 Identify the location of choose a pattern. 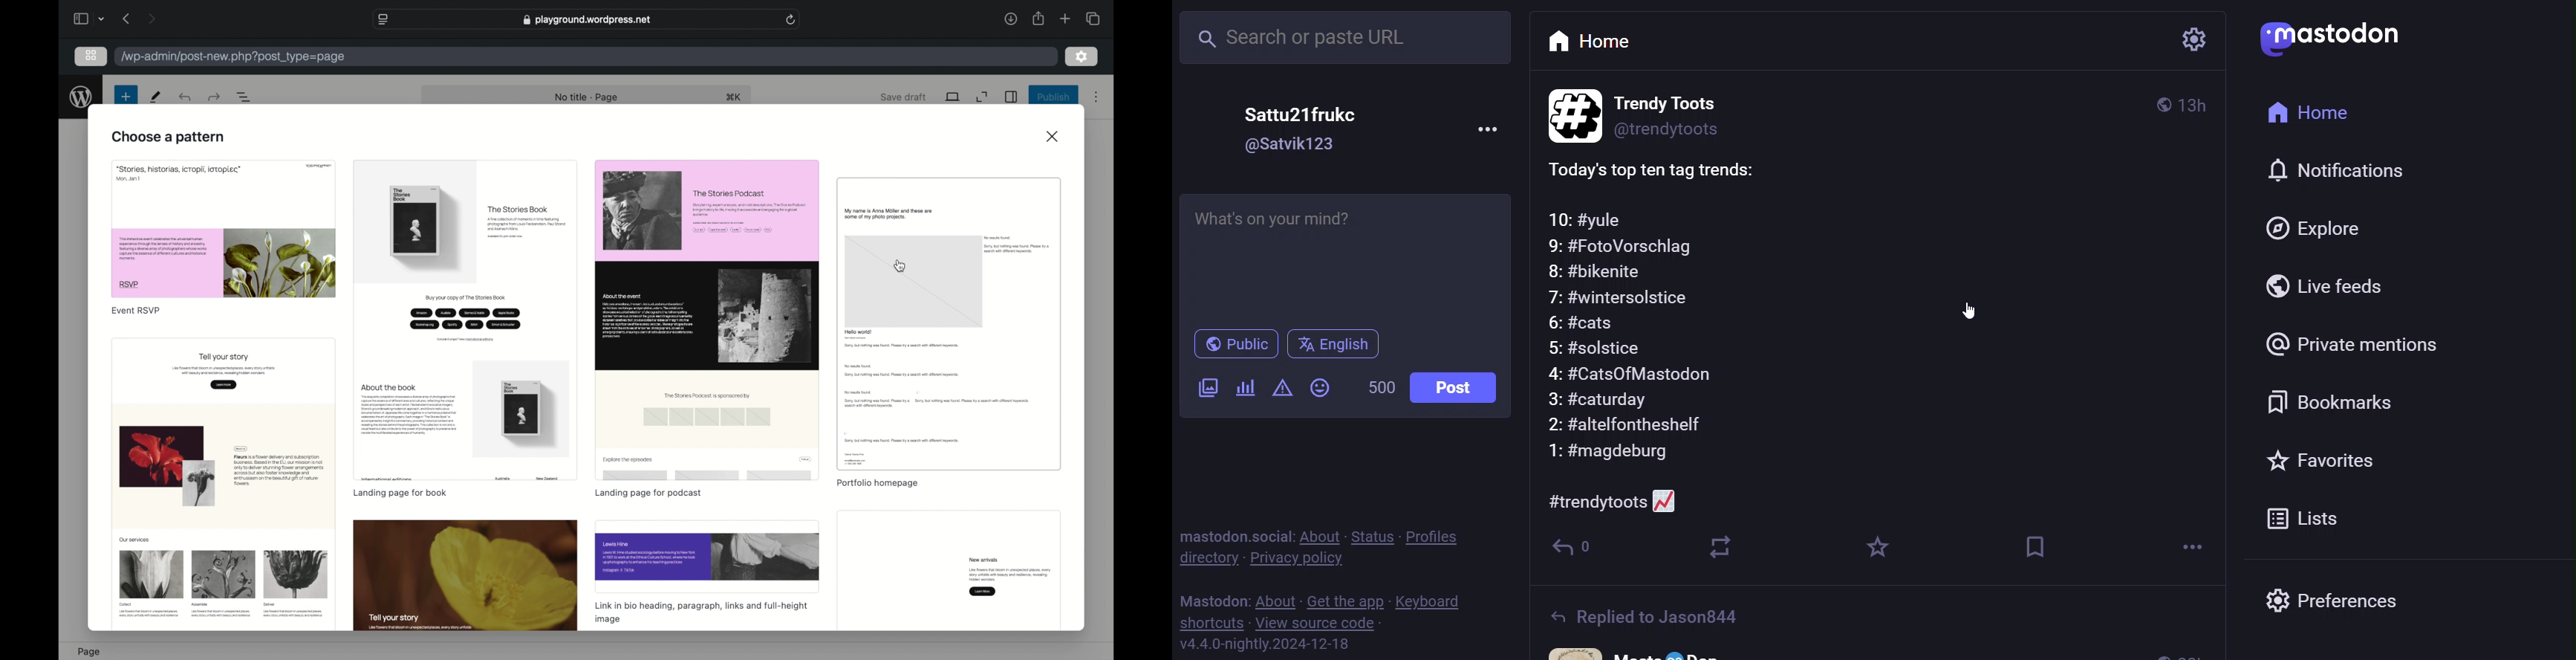
(169, 137).